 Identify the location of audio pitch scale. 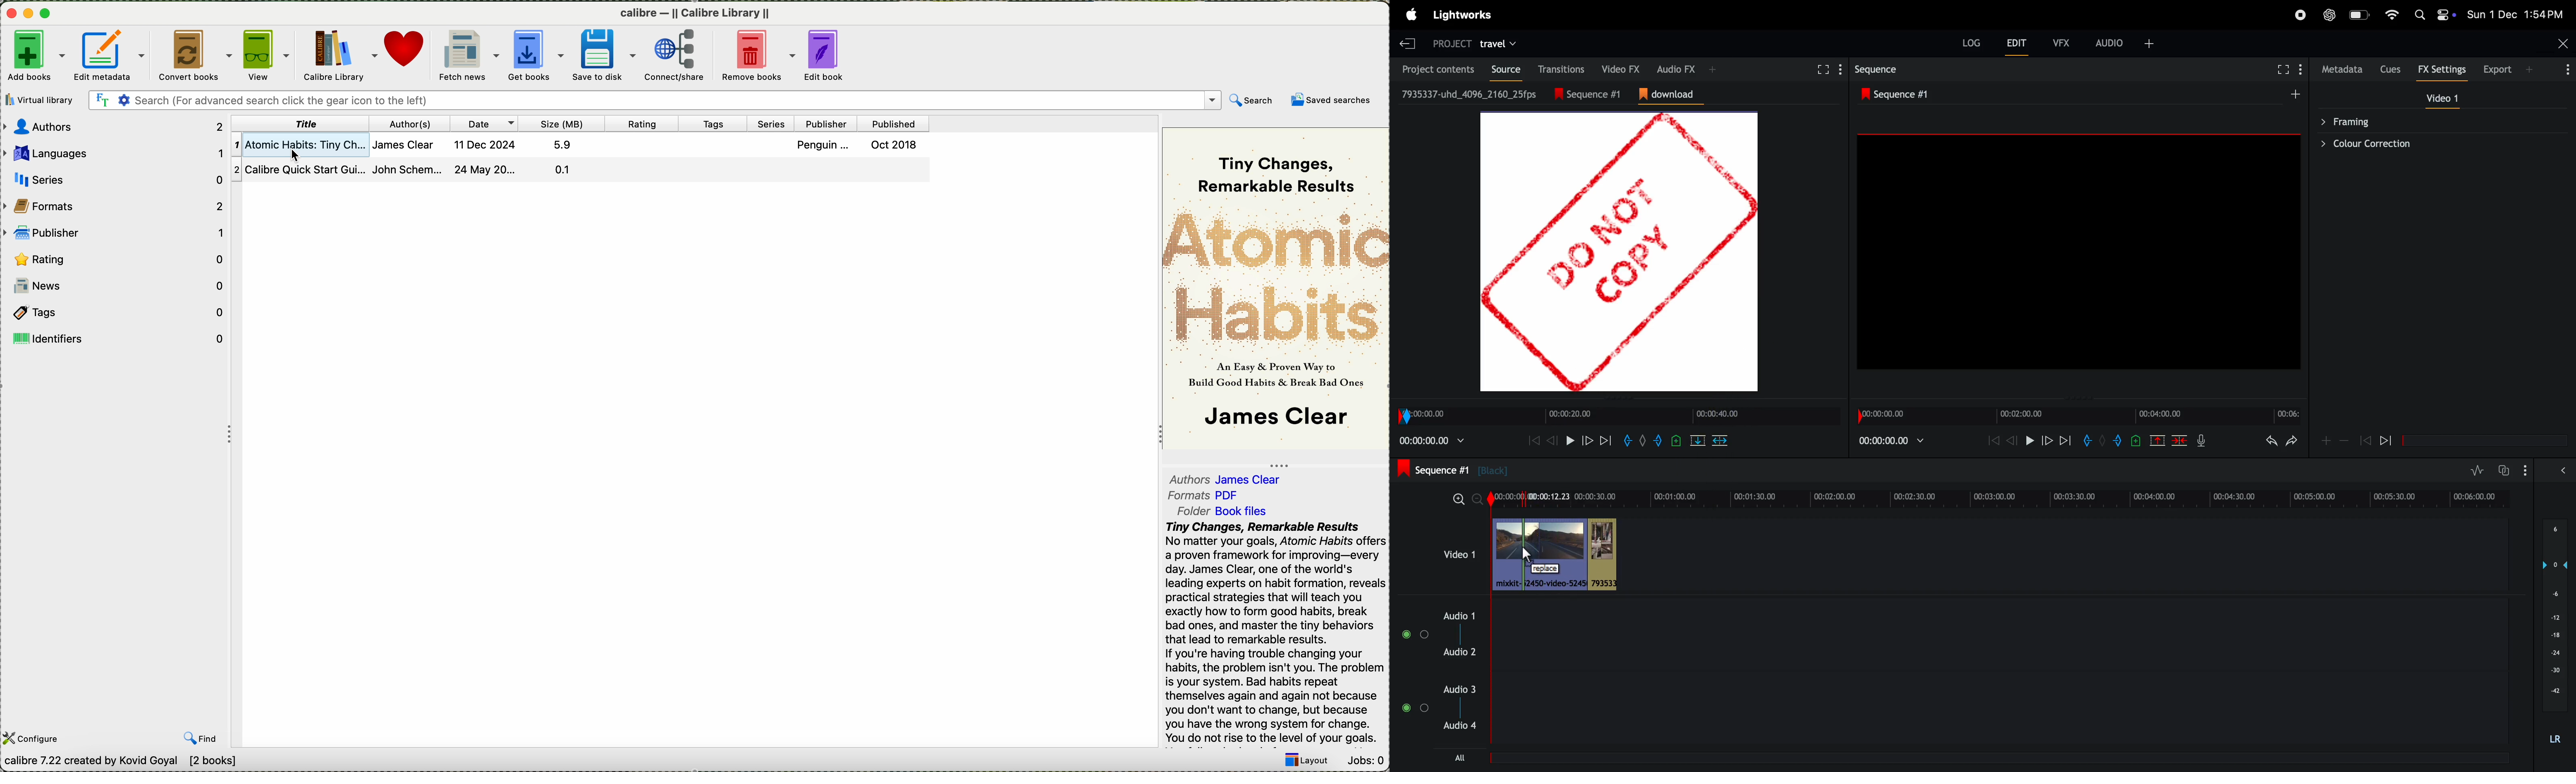
(2555, 615).